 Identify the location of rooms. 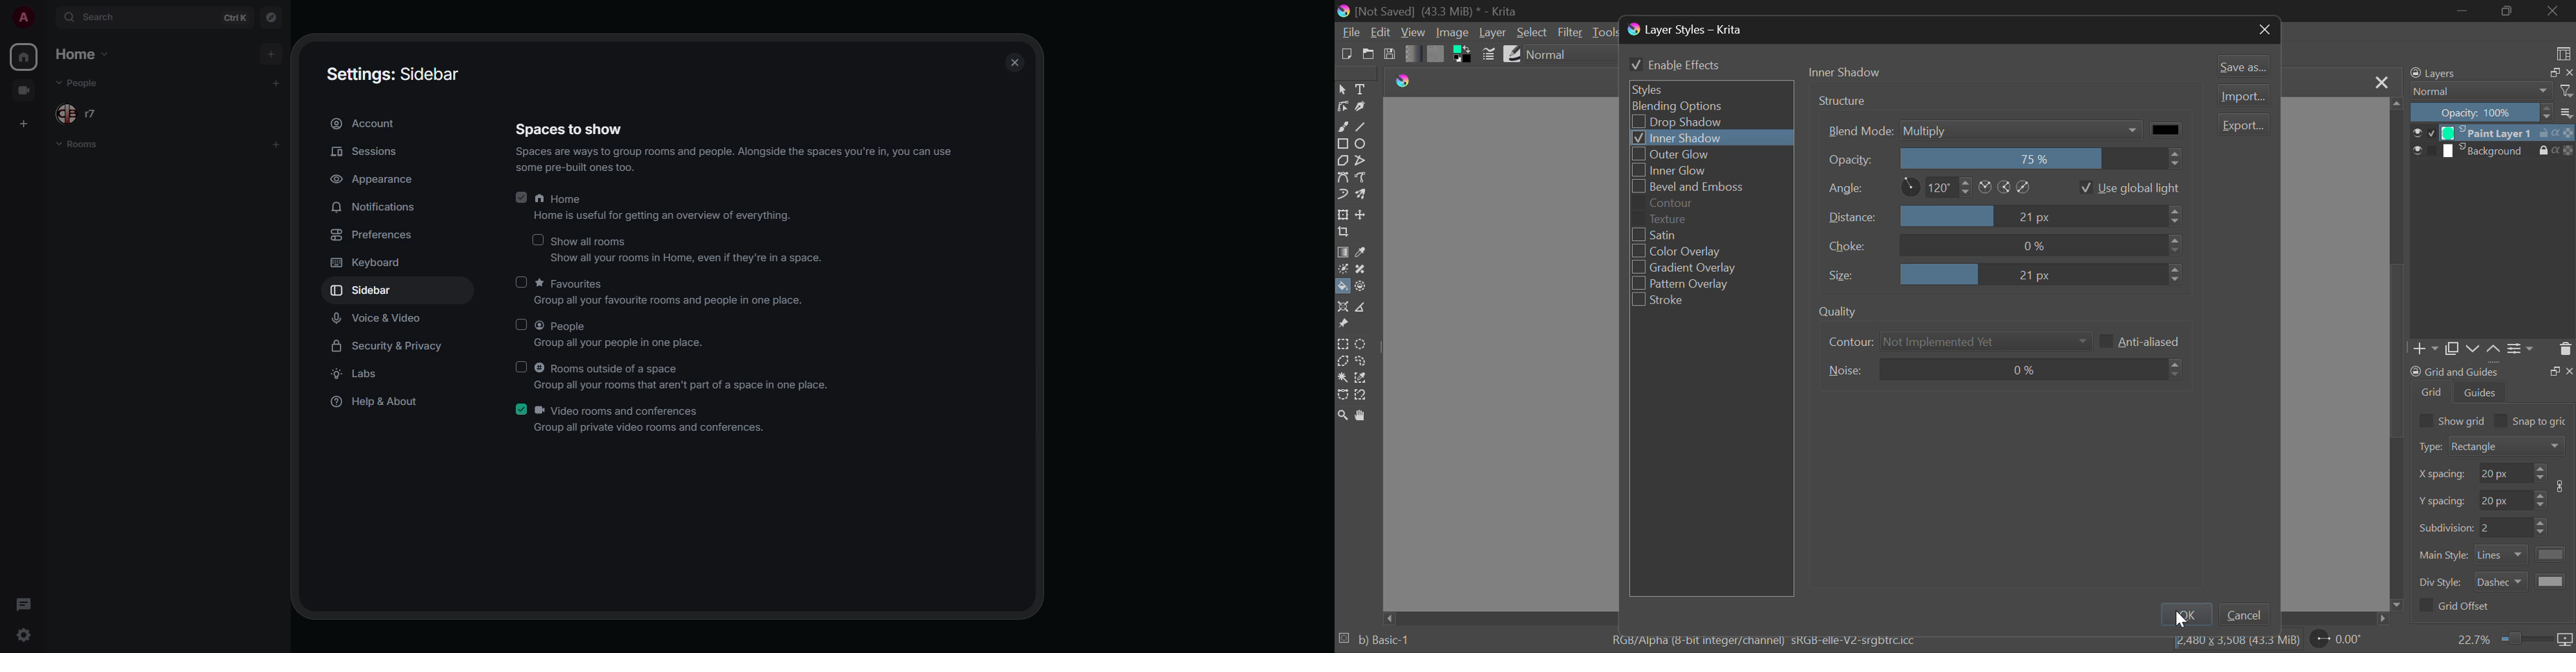
(78, 145).